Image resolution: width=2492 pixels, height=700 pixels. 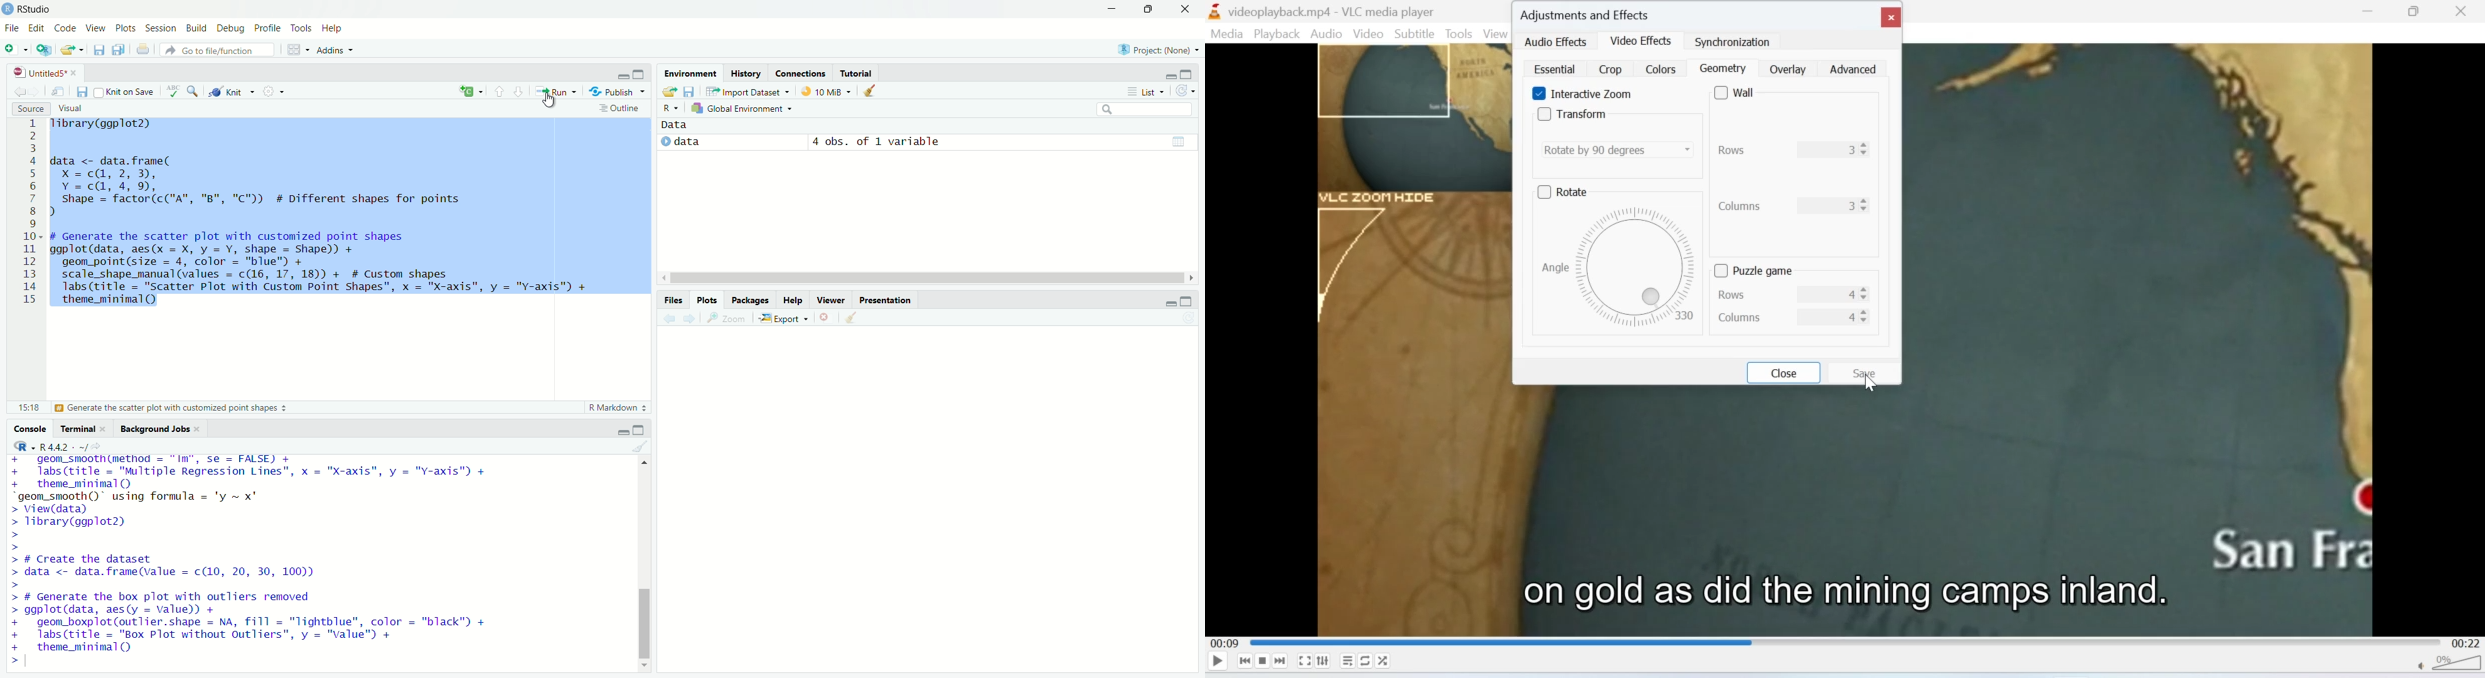 I want to click on Project: (None), so click(x=1158, y=50).